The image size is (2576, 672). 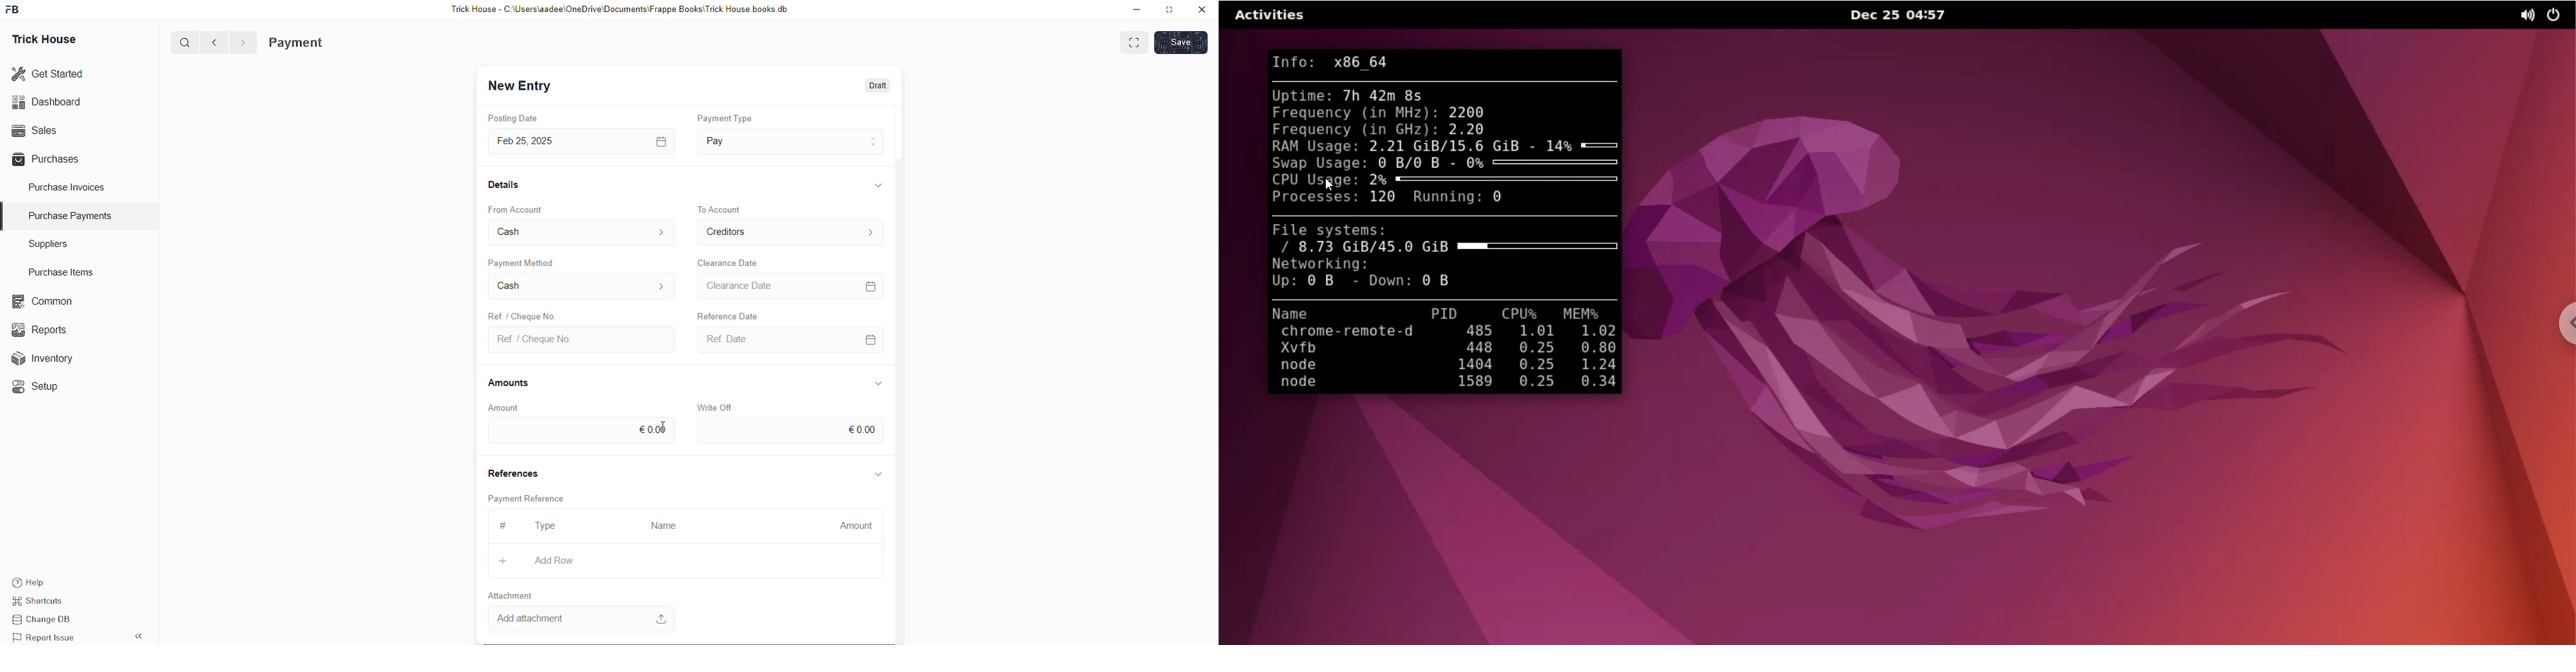 I want to click on Amount, so click(x=508, y=406).